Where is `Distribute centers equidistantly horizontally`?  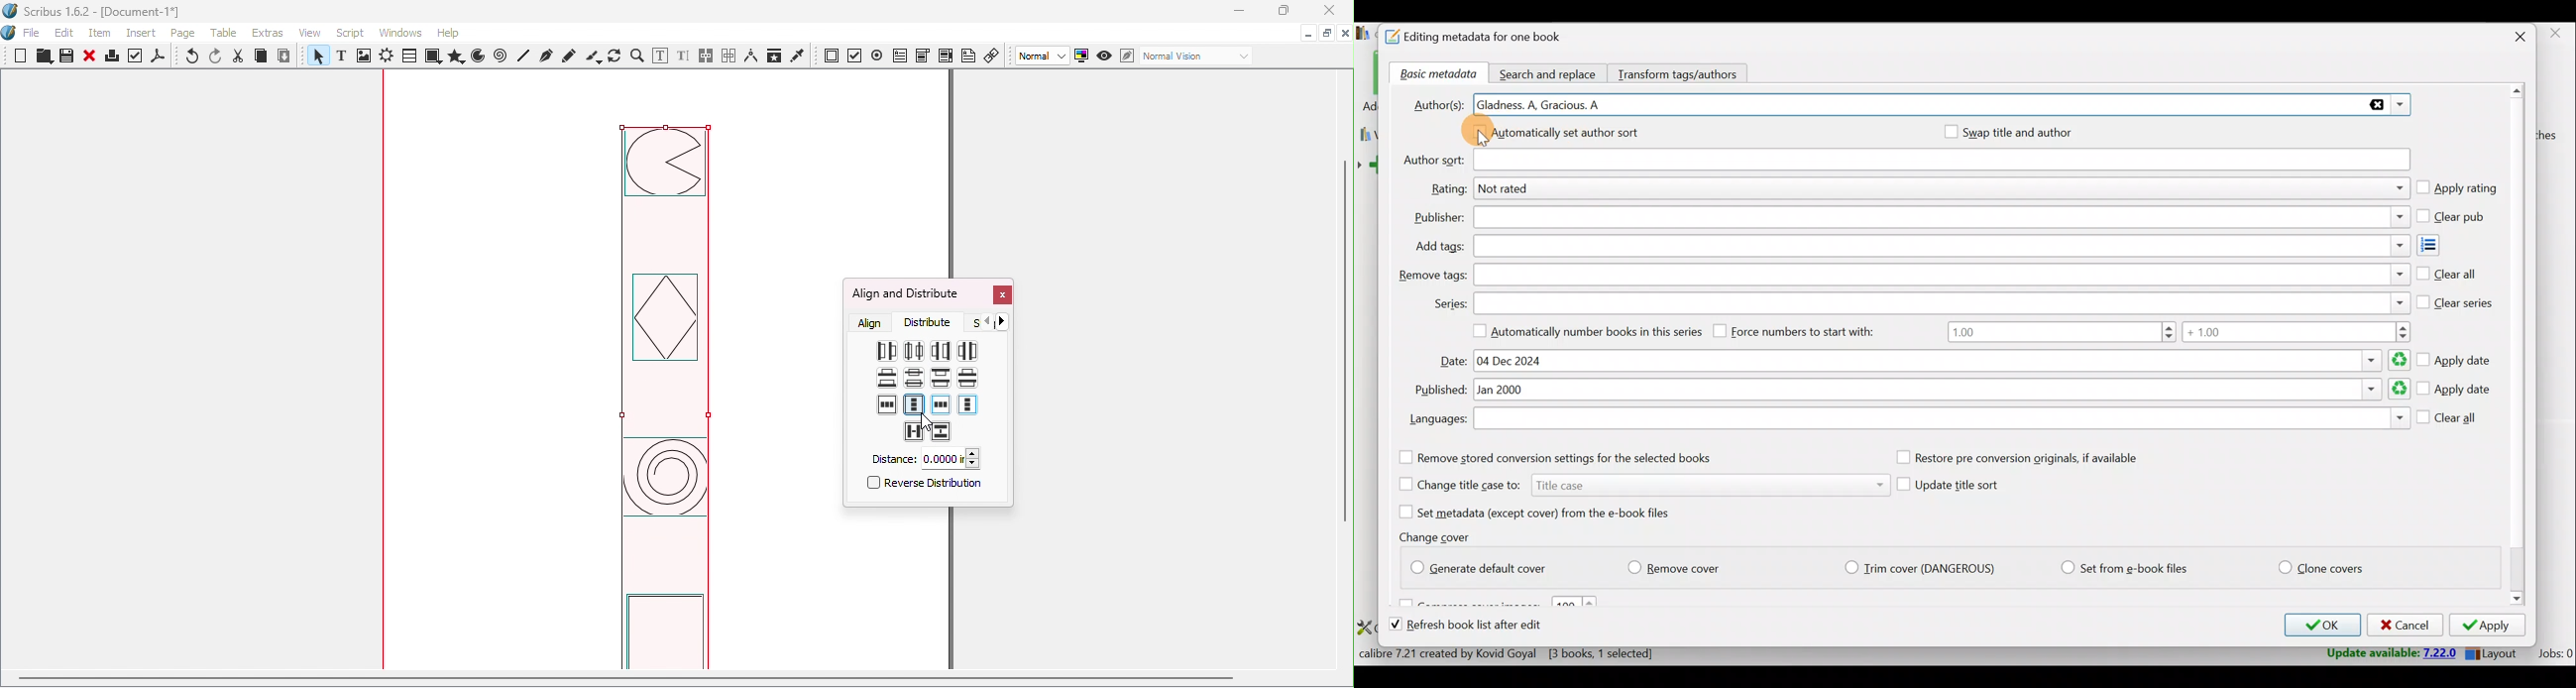
Distribute centers equidistantly horizontally is located at coordinates (913, 350).